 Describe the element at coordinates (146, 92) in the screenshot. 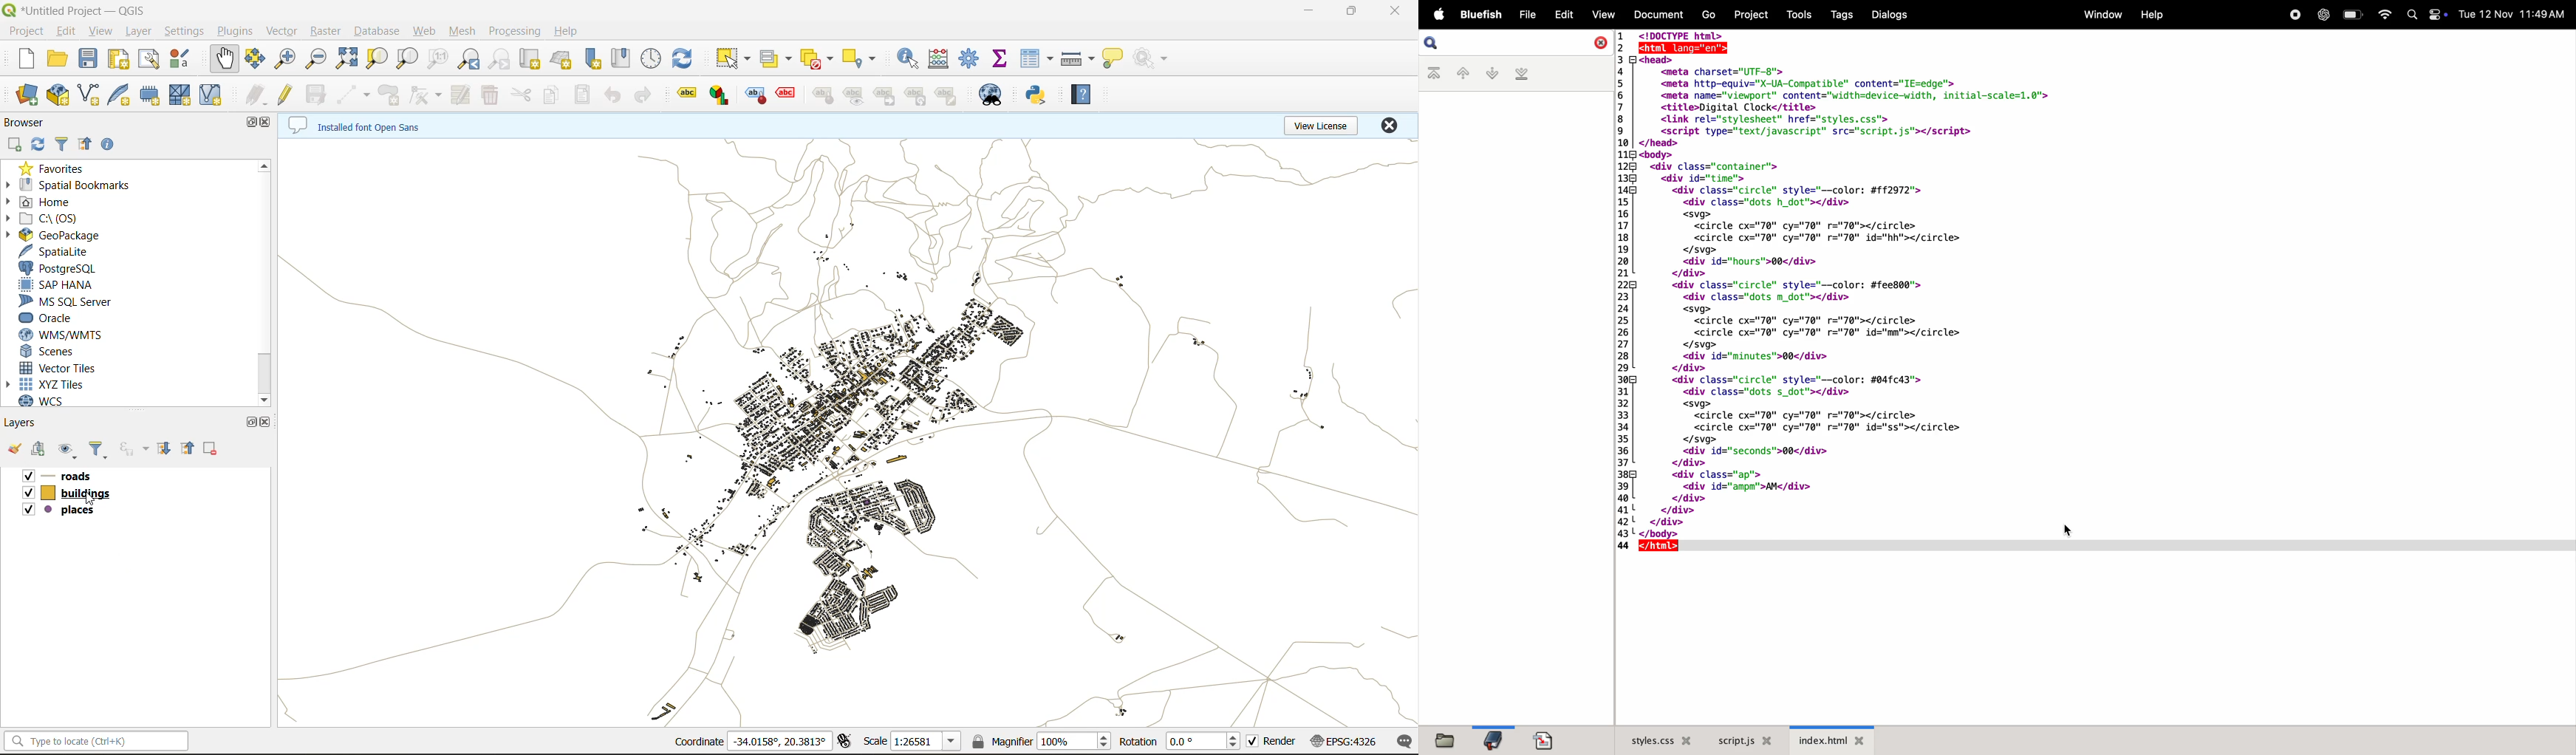

I see `temporary scratch file` at that location.